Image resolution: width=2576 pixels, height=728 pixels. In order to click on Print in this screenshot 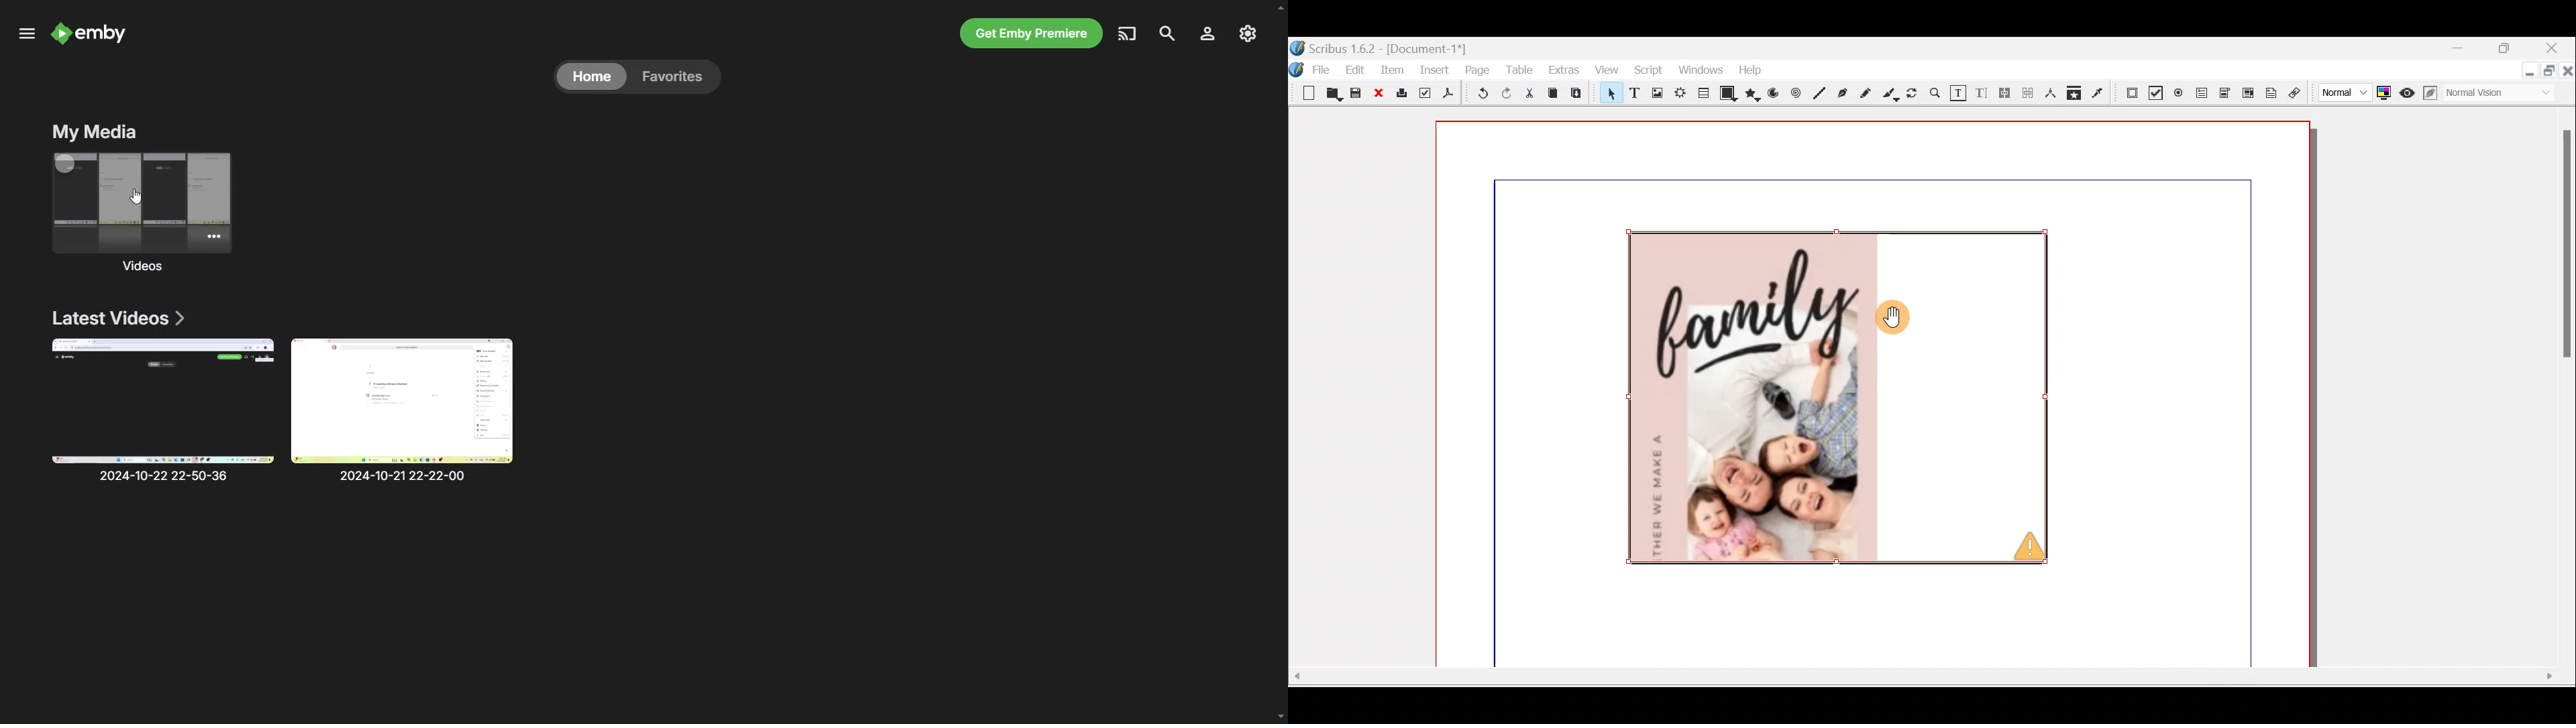, I will do `click(1403, 93)`.